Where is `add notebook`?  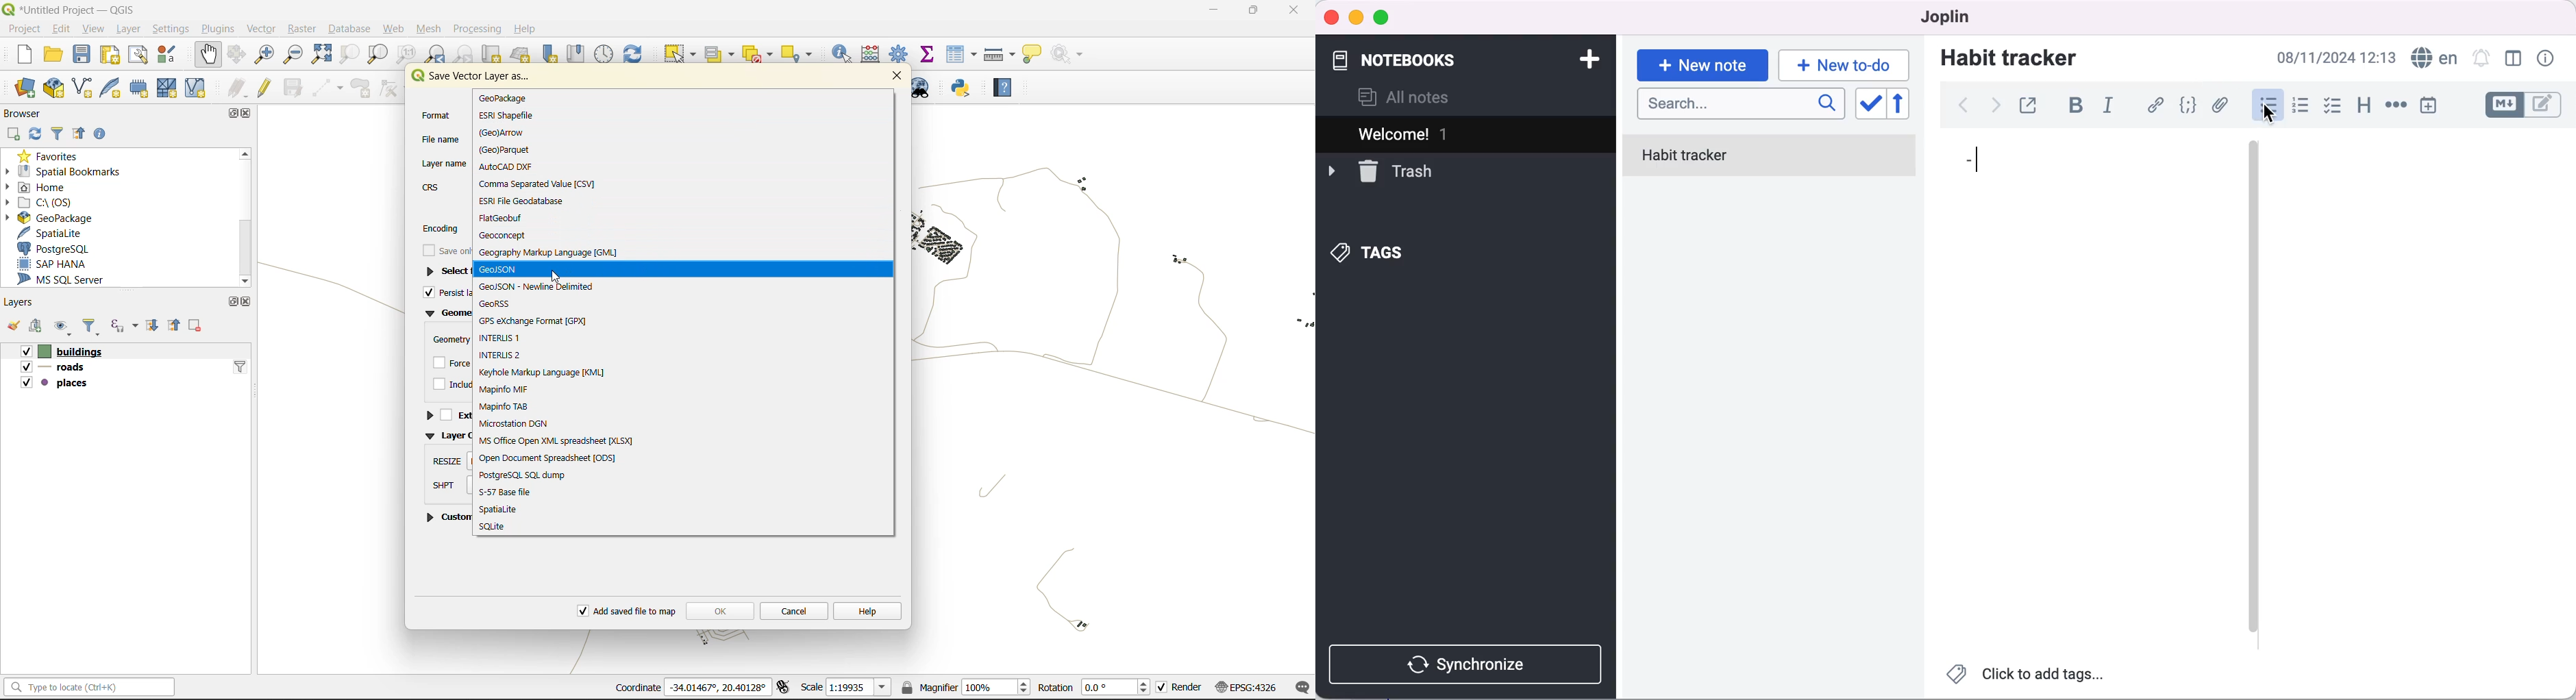 add notebook is located at coordinates (1587, 58).